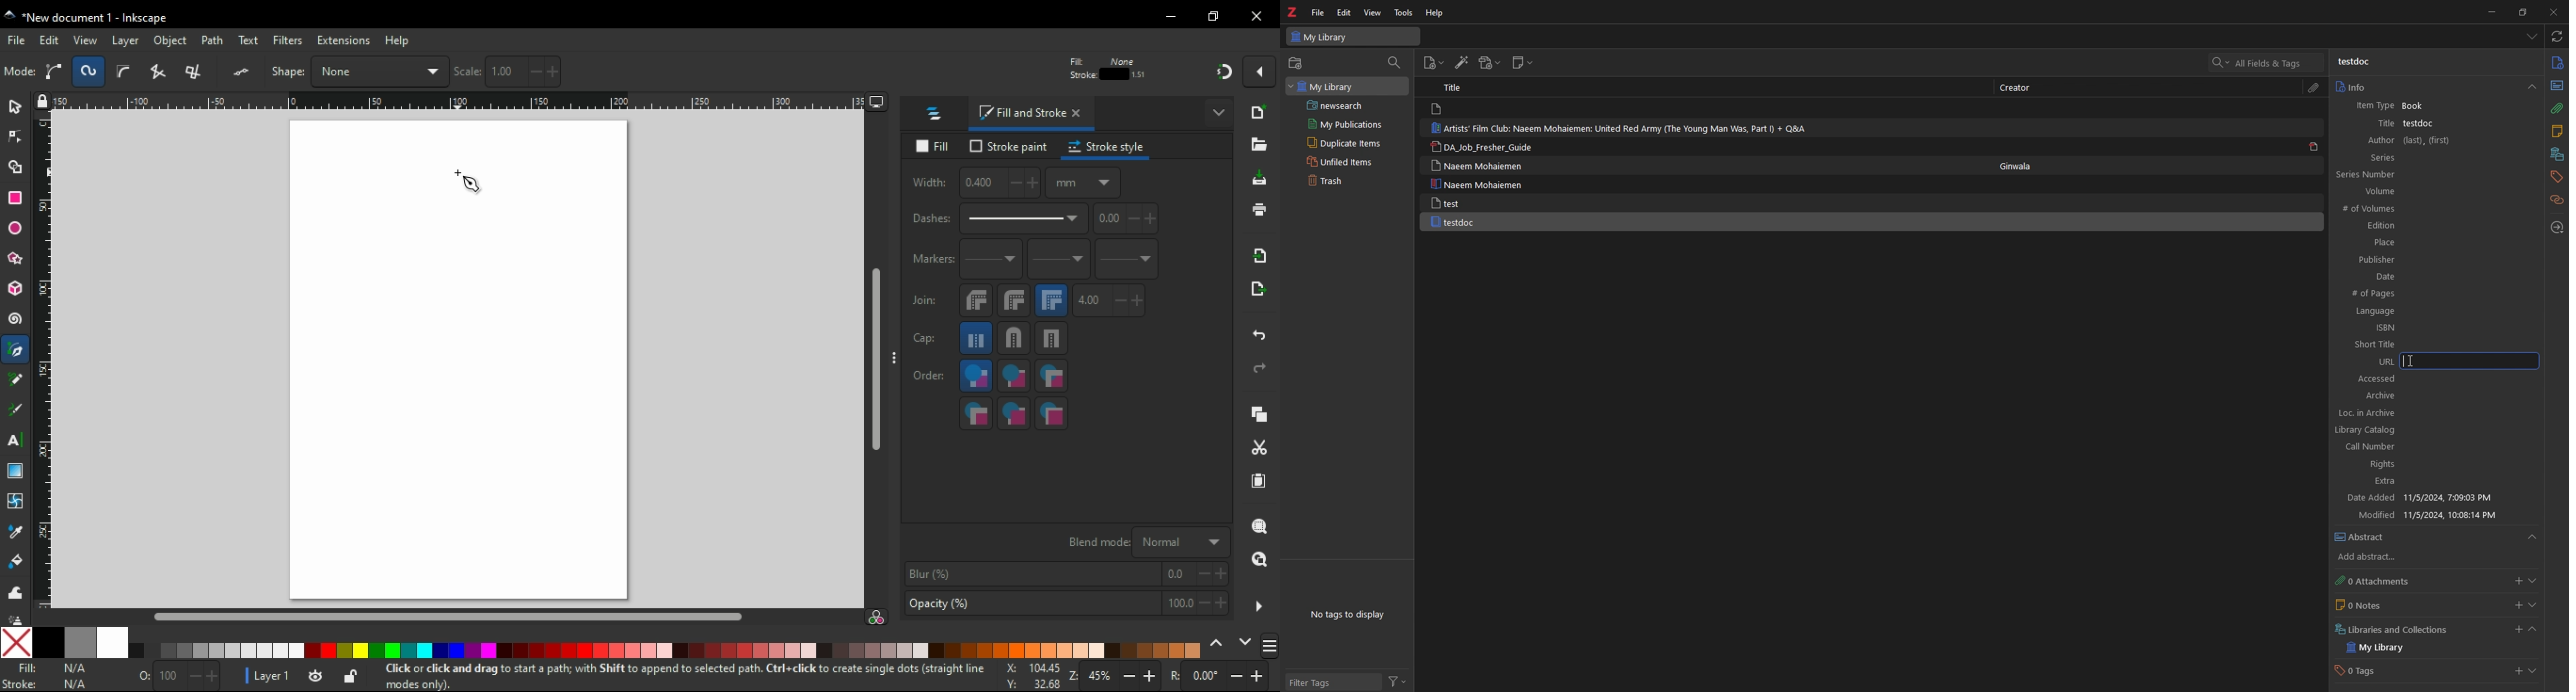 The width and height of the screenshot is (2576, 700). I want to click on attachment, so click(2315, 89).